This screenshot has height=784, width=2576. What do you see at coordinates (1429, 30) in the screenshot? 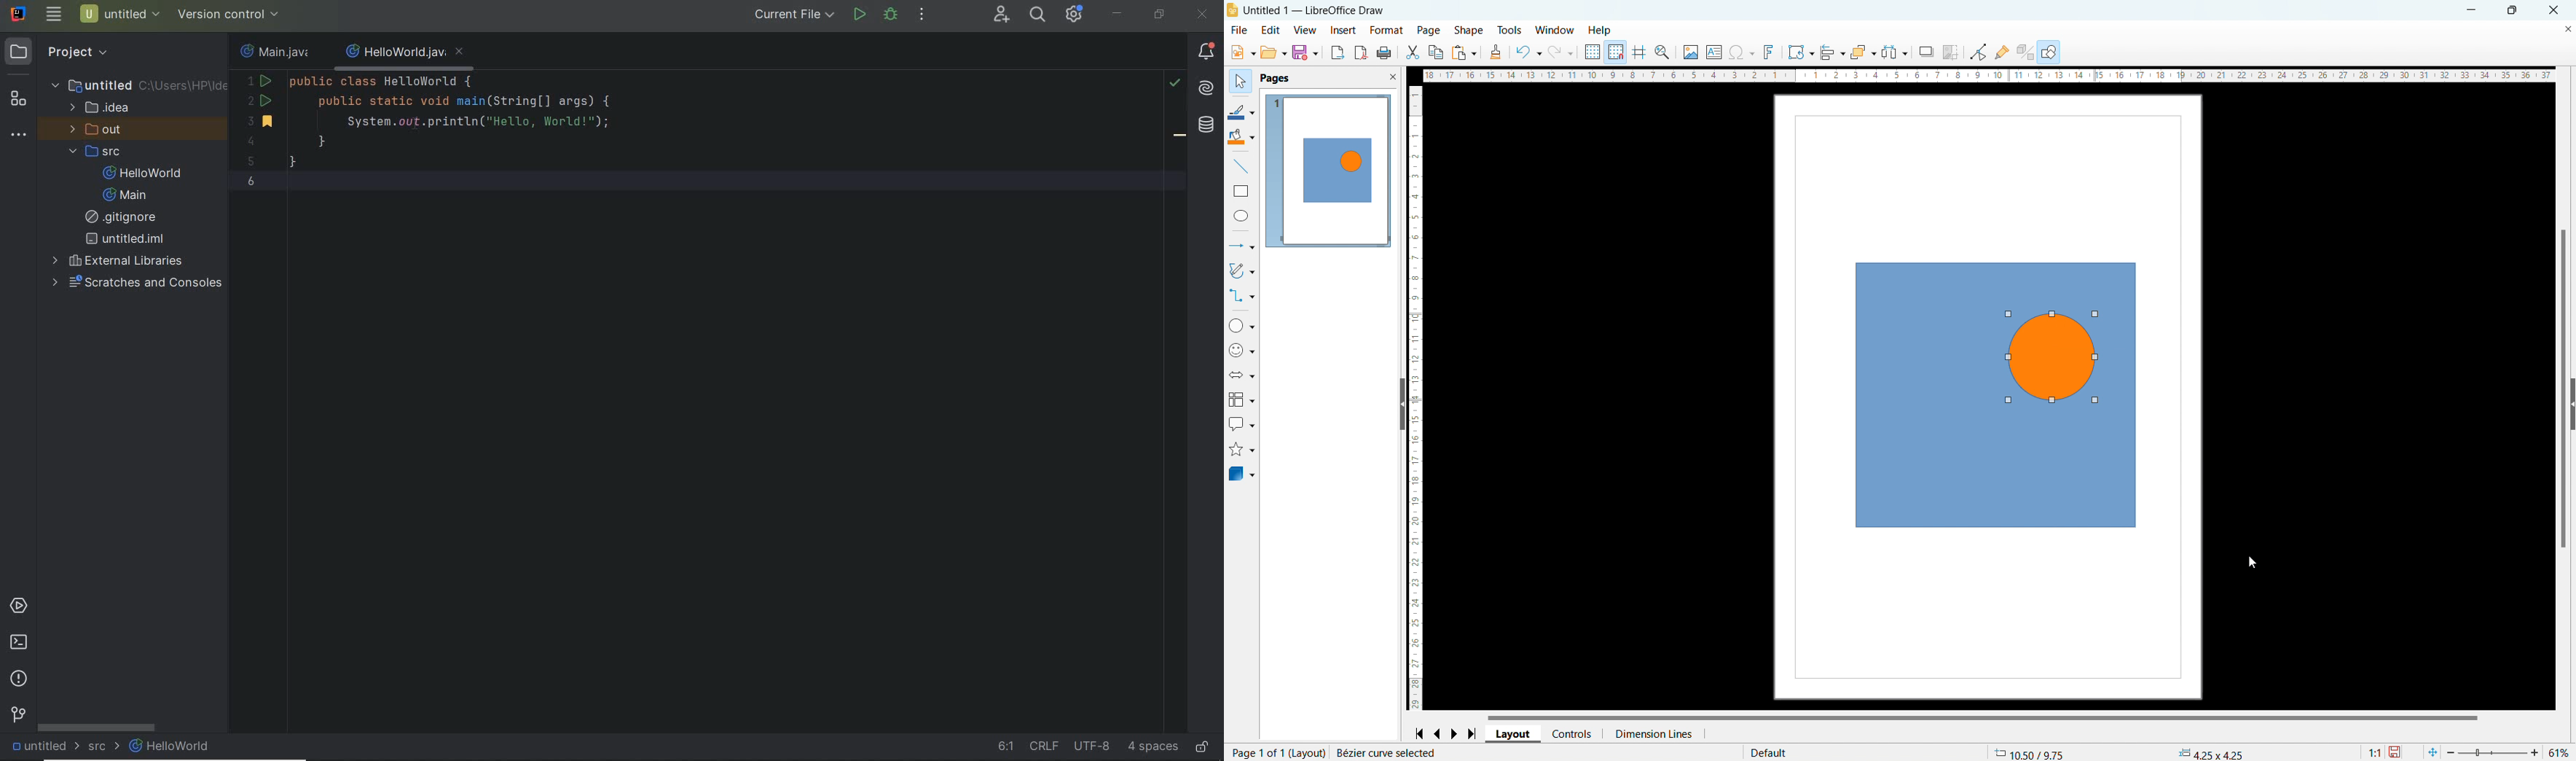
I see `page` at bounding box center [1429, 30].